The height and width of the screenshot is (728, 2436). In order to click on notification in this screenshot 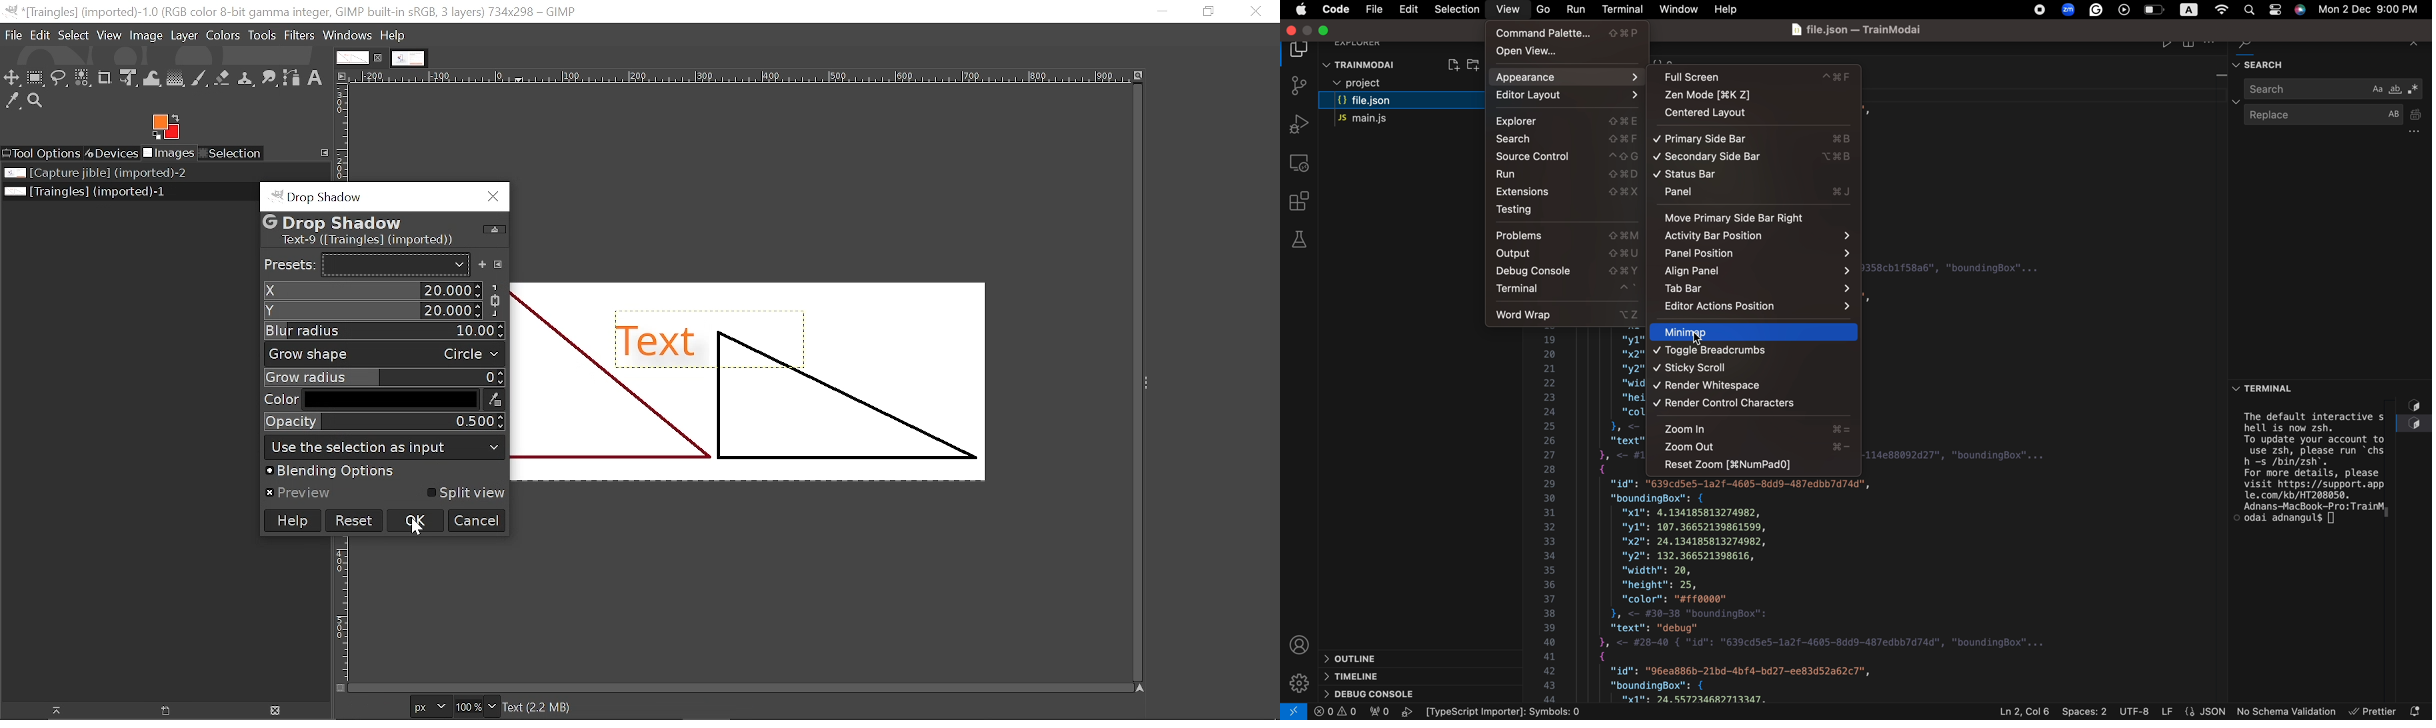, I will do `click(2416, 708)`.